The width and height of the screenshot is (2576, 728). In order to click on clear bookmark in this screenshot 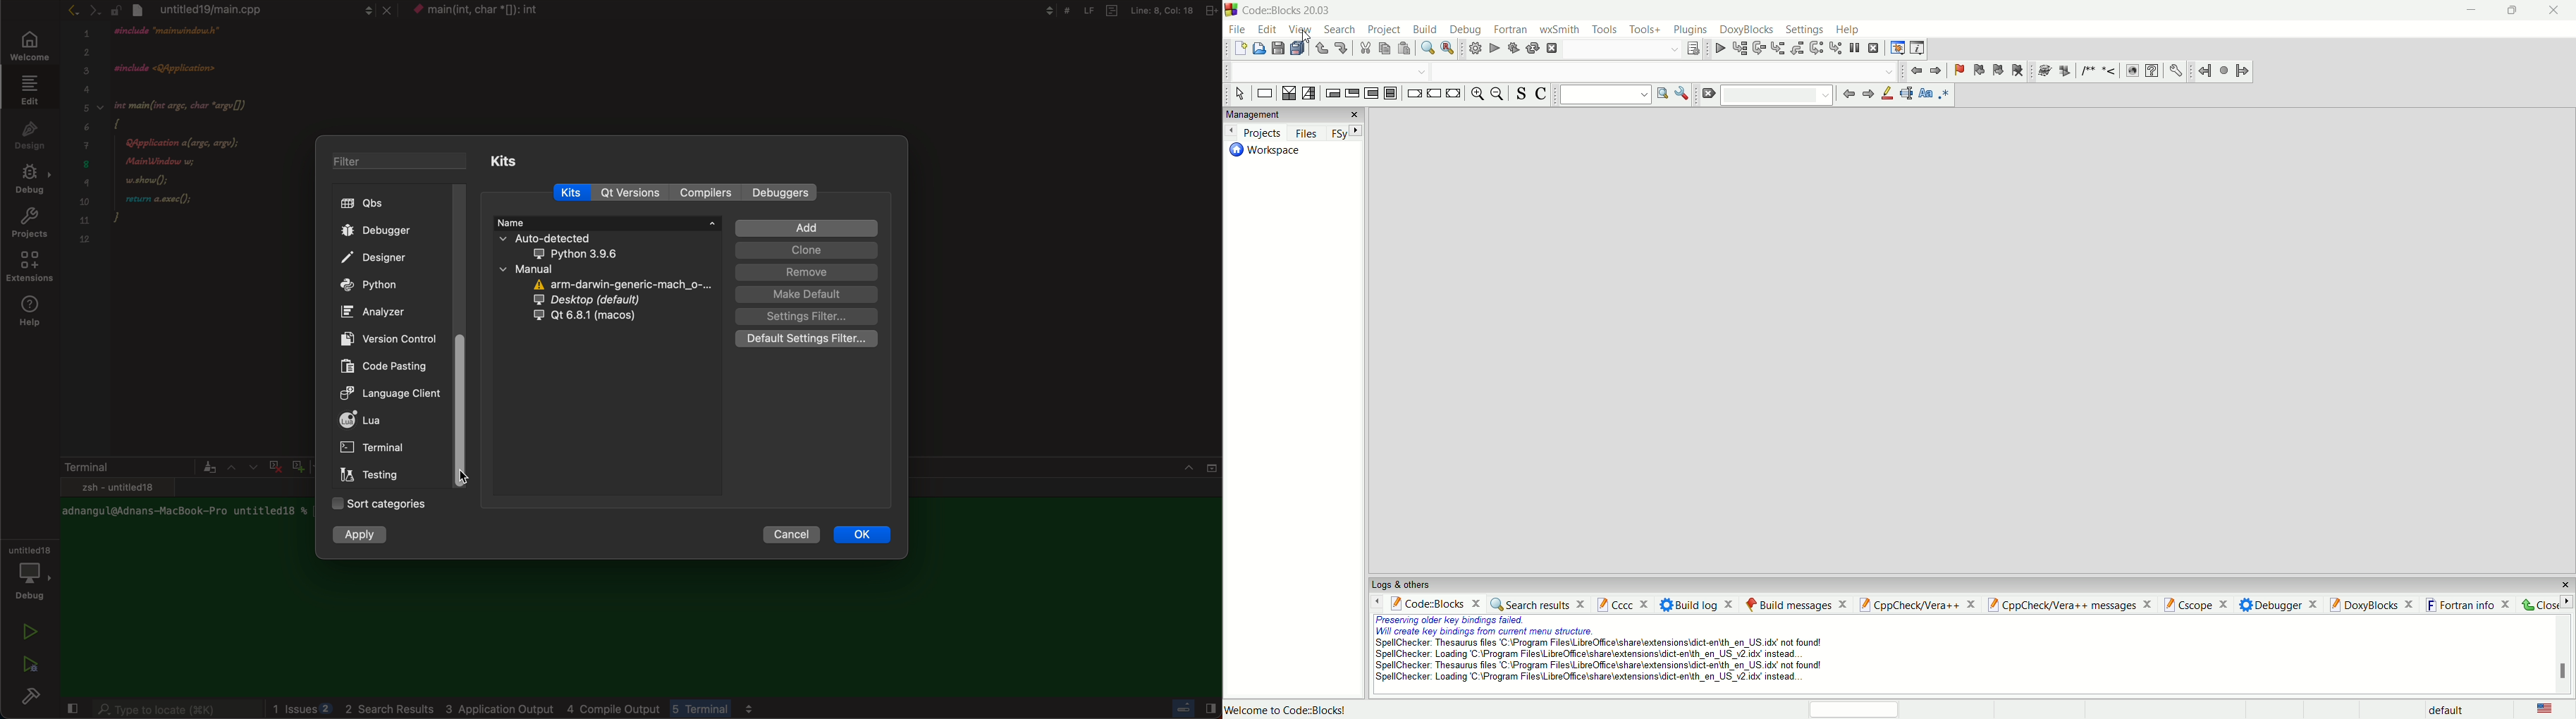, I will do `click(2016, 70)`.